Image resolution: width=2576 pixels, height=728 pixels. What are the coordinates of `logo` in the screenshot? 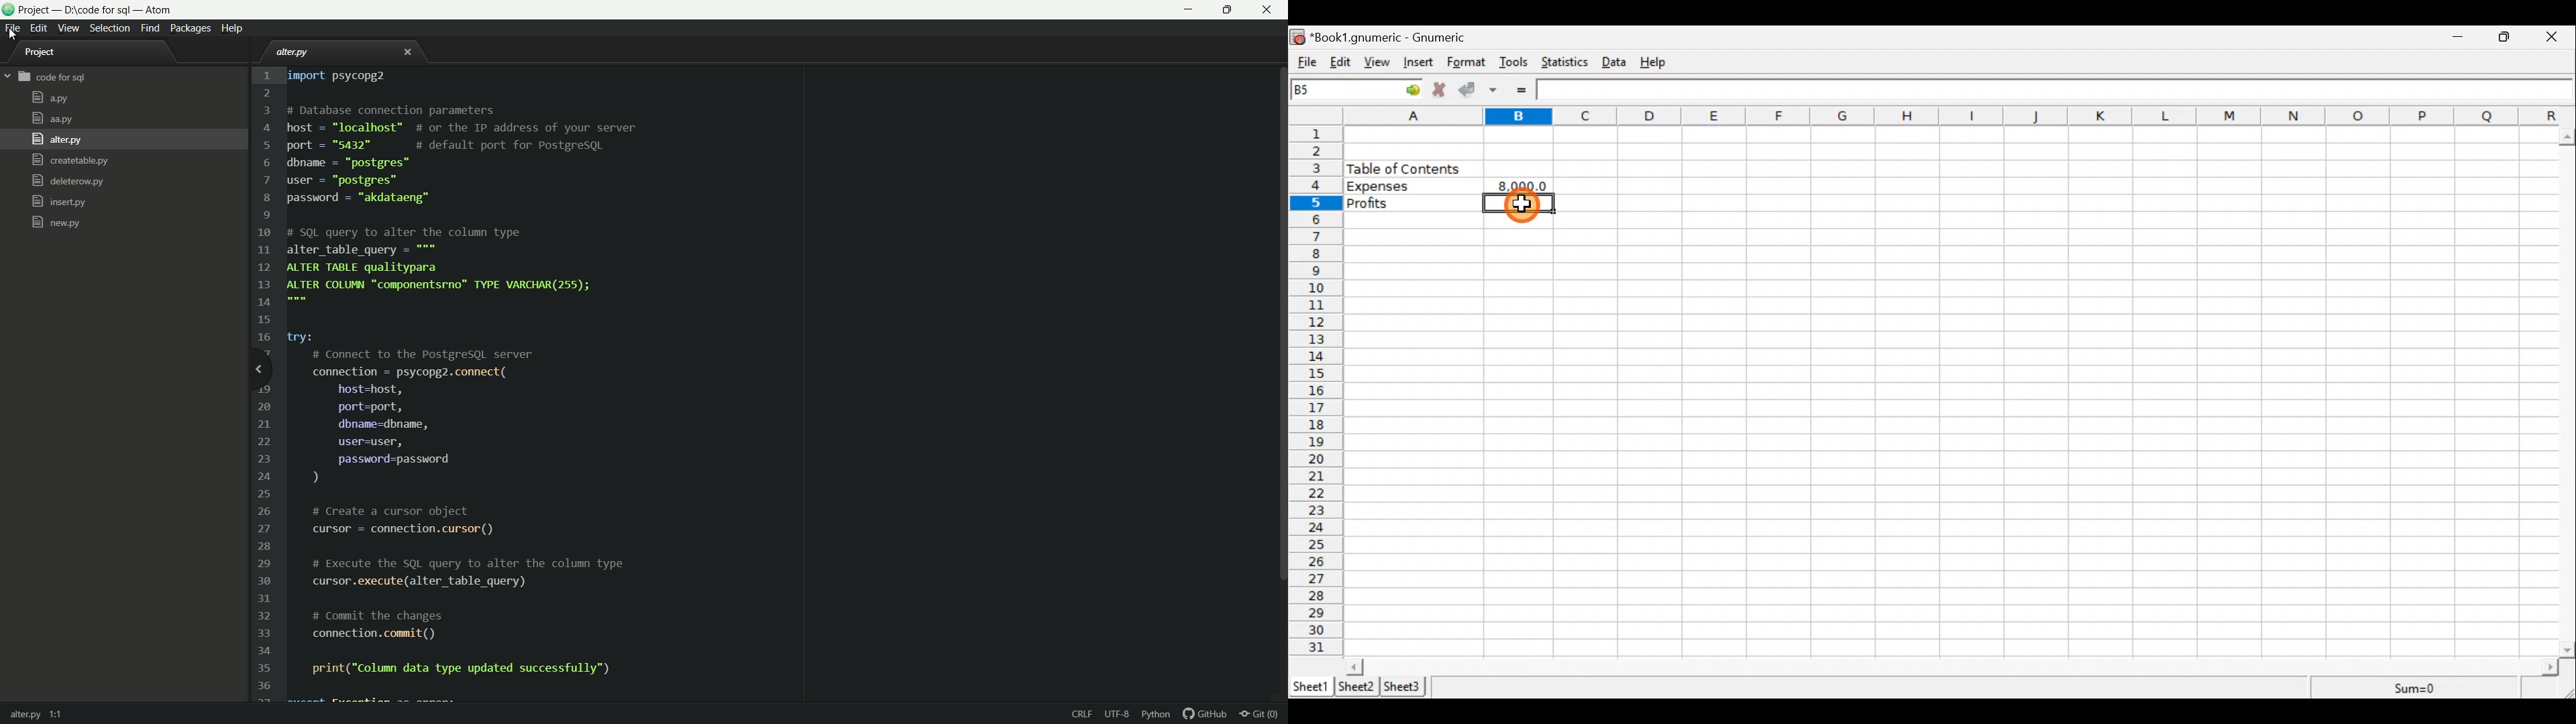 It's located at (8, 11).